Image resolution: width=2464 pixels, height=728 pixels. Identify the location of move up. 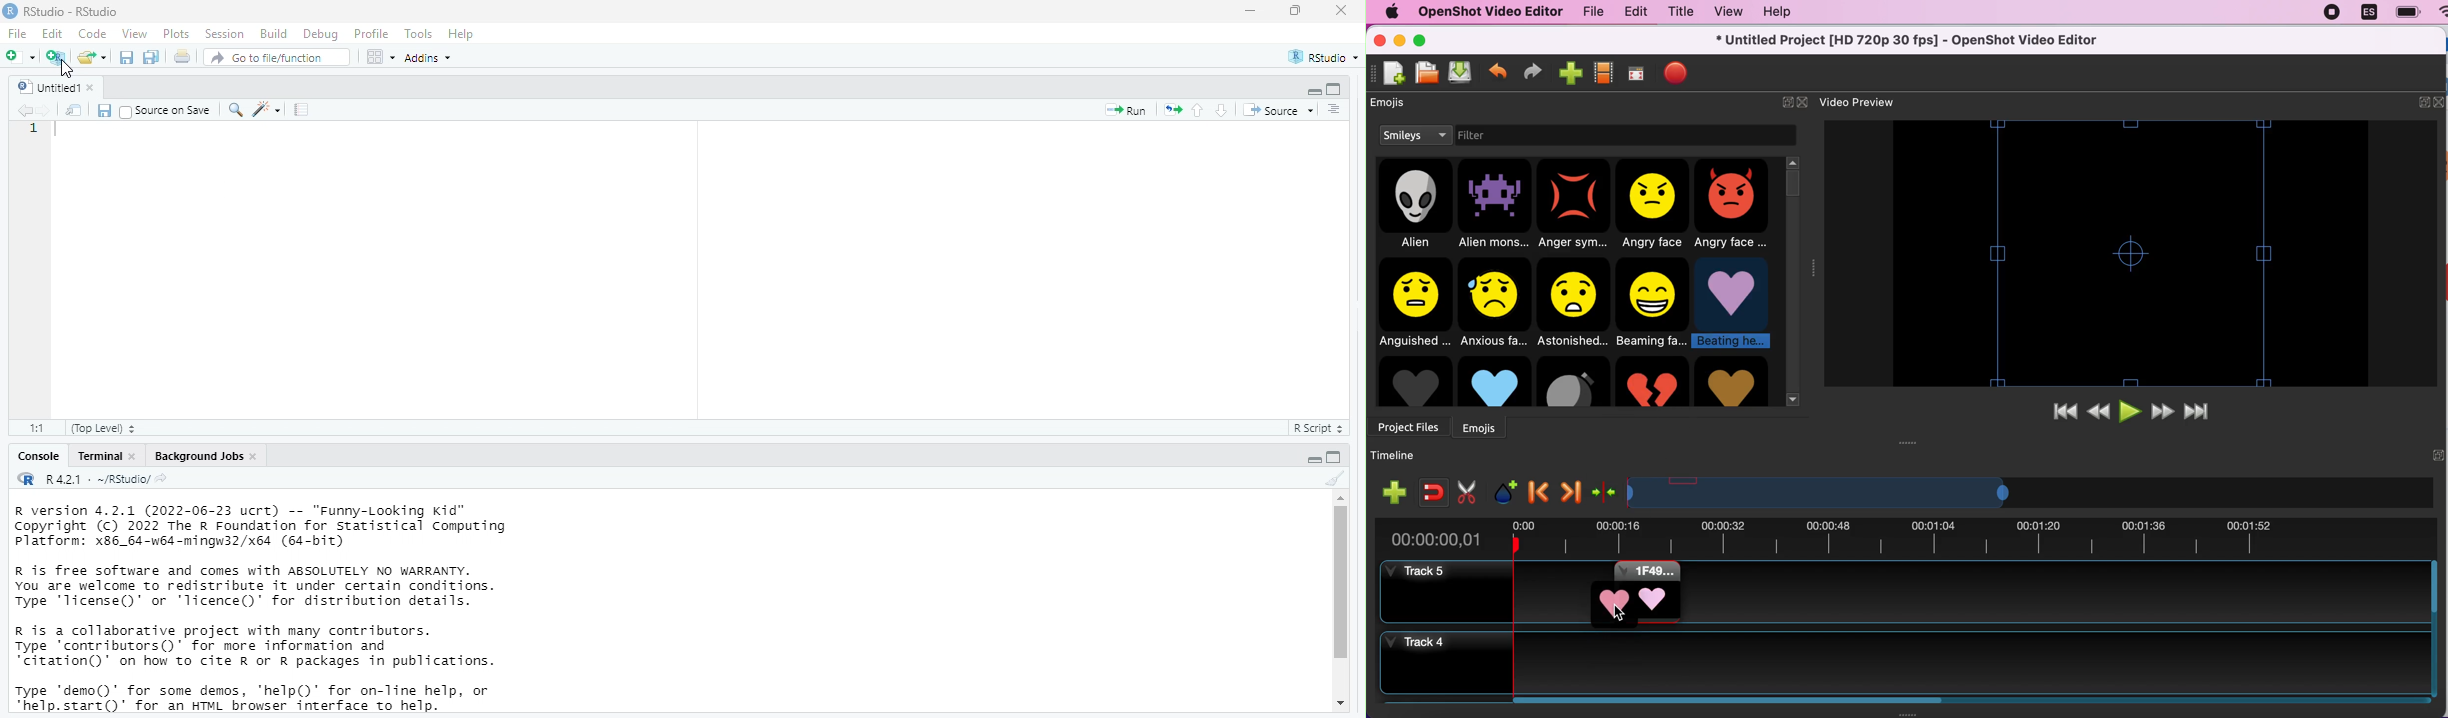
(1342, 495).